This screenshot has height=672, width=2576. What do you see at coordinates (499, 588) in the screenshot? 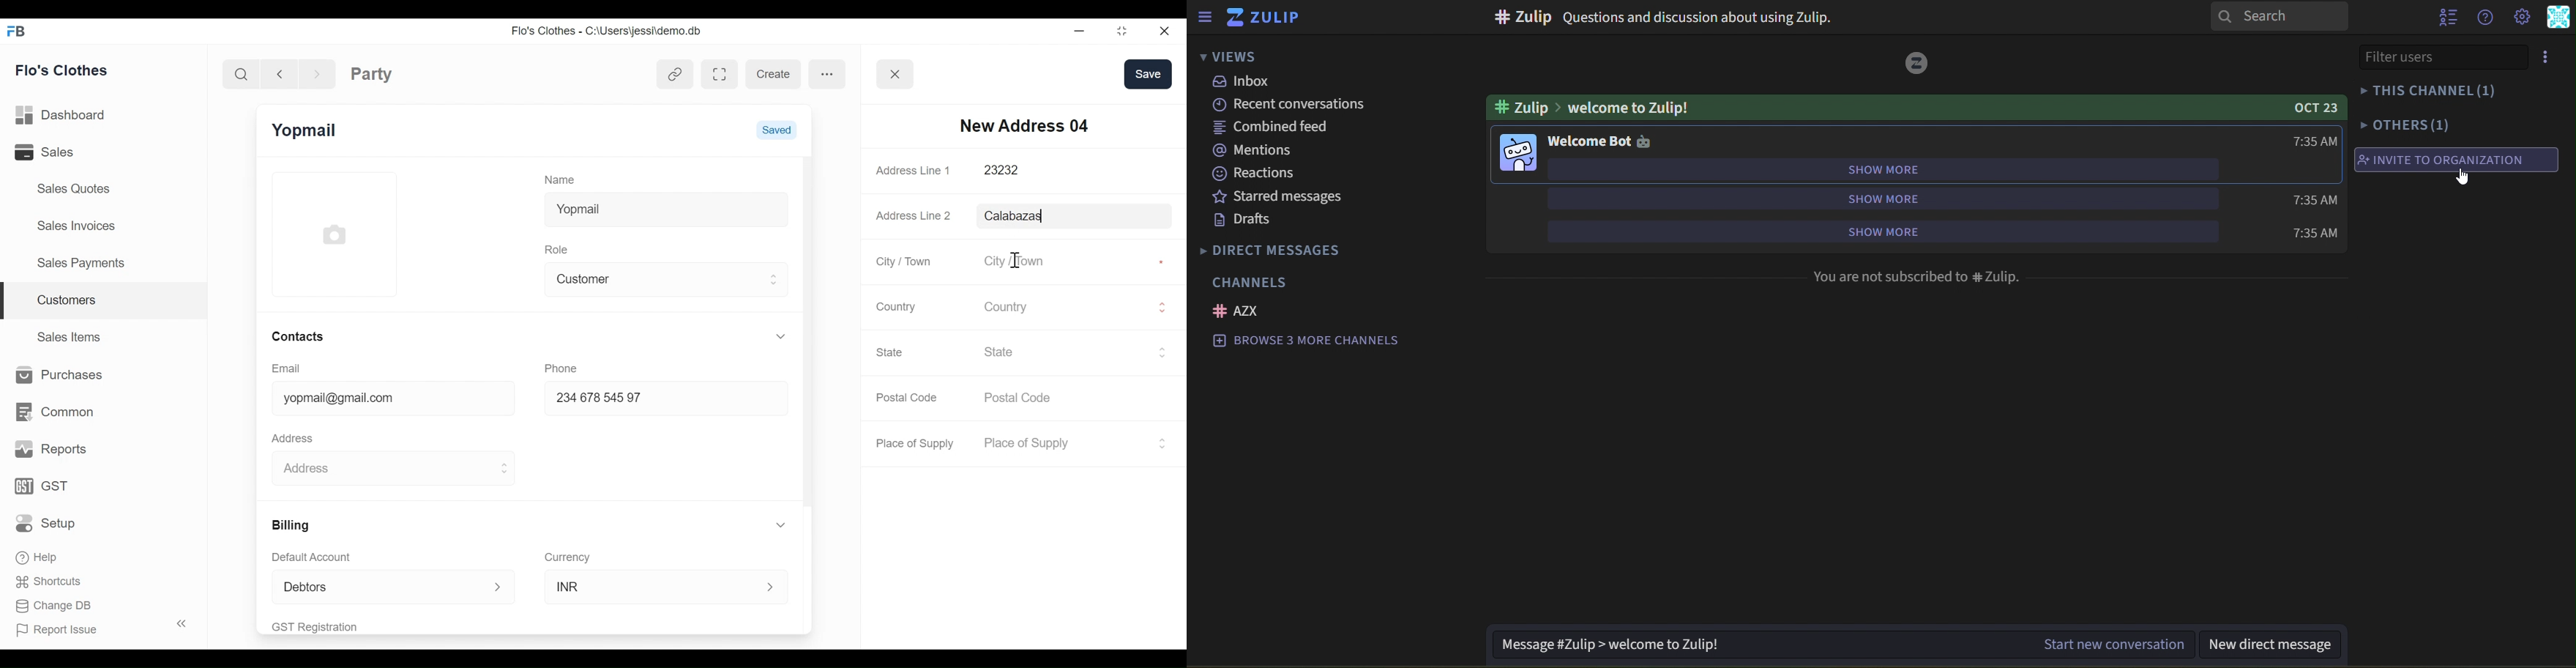
I see `Expand` at bounding box center [499, 588].